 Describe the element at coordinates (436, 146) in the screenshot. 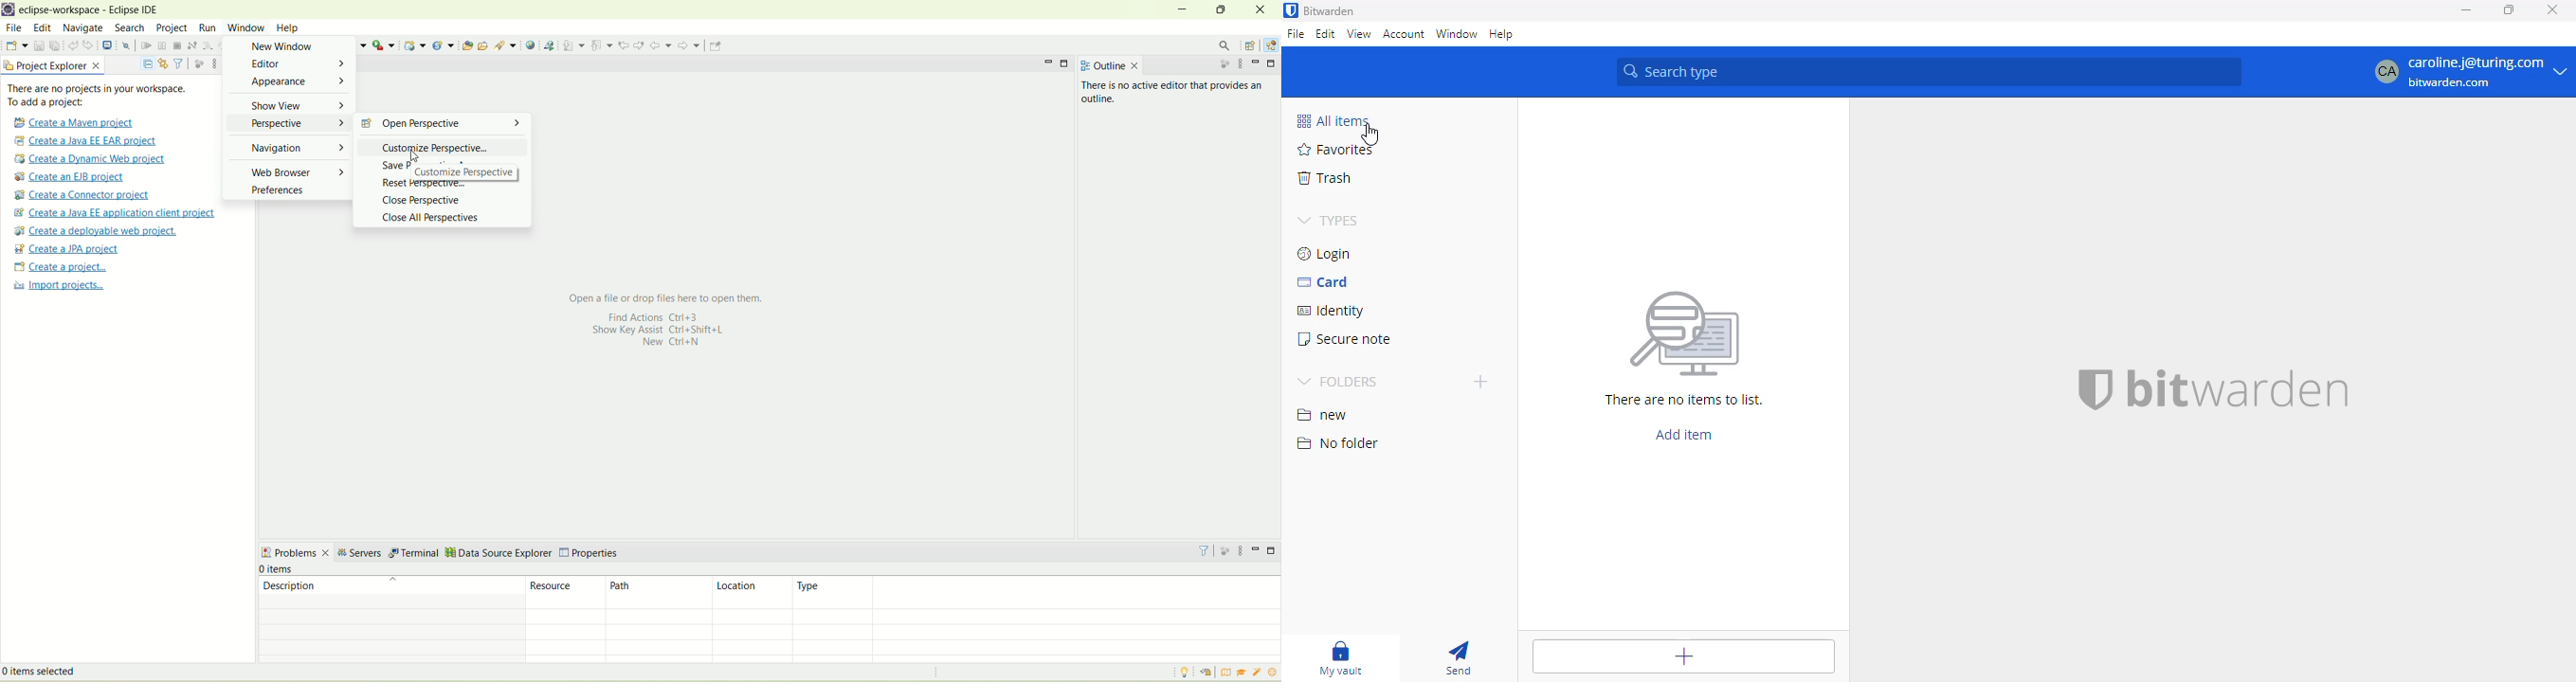

I see `customixze perspective` at that location.